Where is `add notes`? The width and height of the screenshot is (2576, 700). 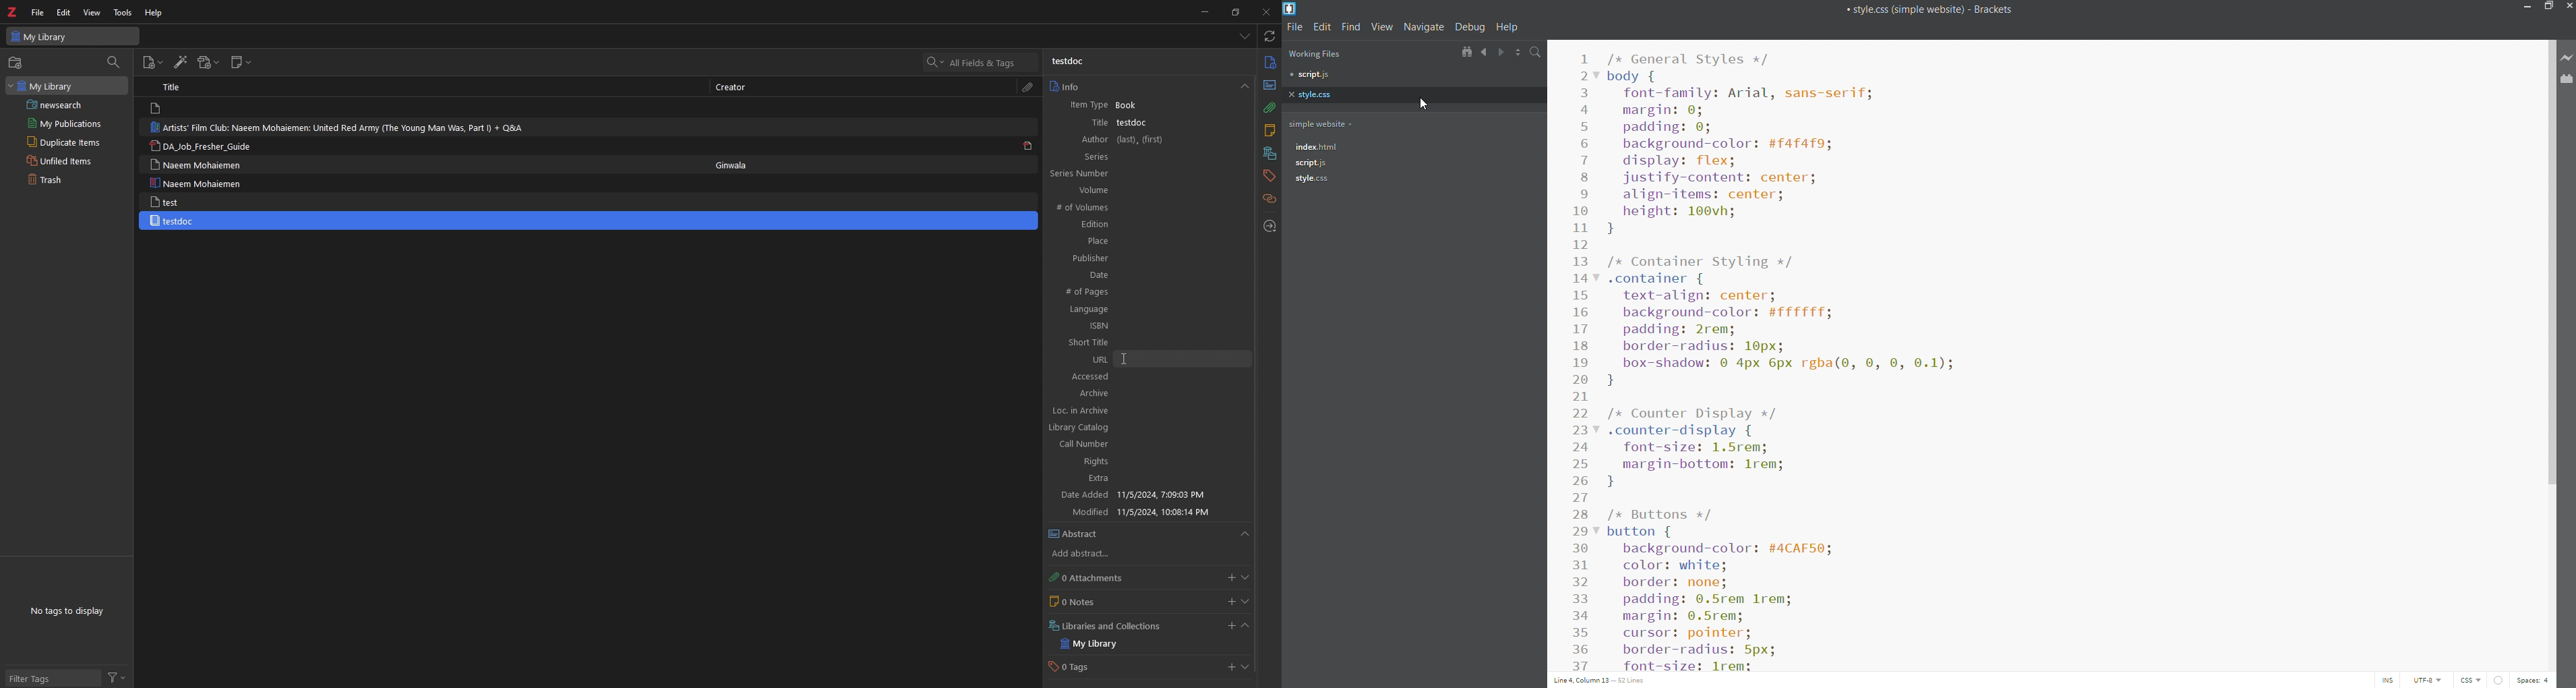 add notes is located at coordinates (1230, 601).